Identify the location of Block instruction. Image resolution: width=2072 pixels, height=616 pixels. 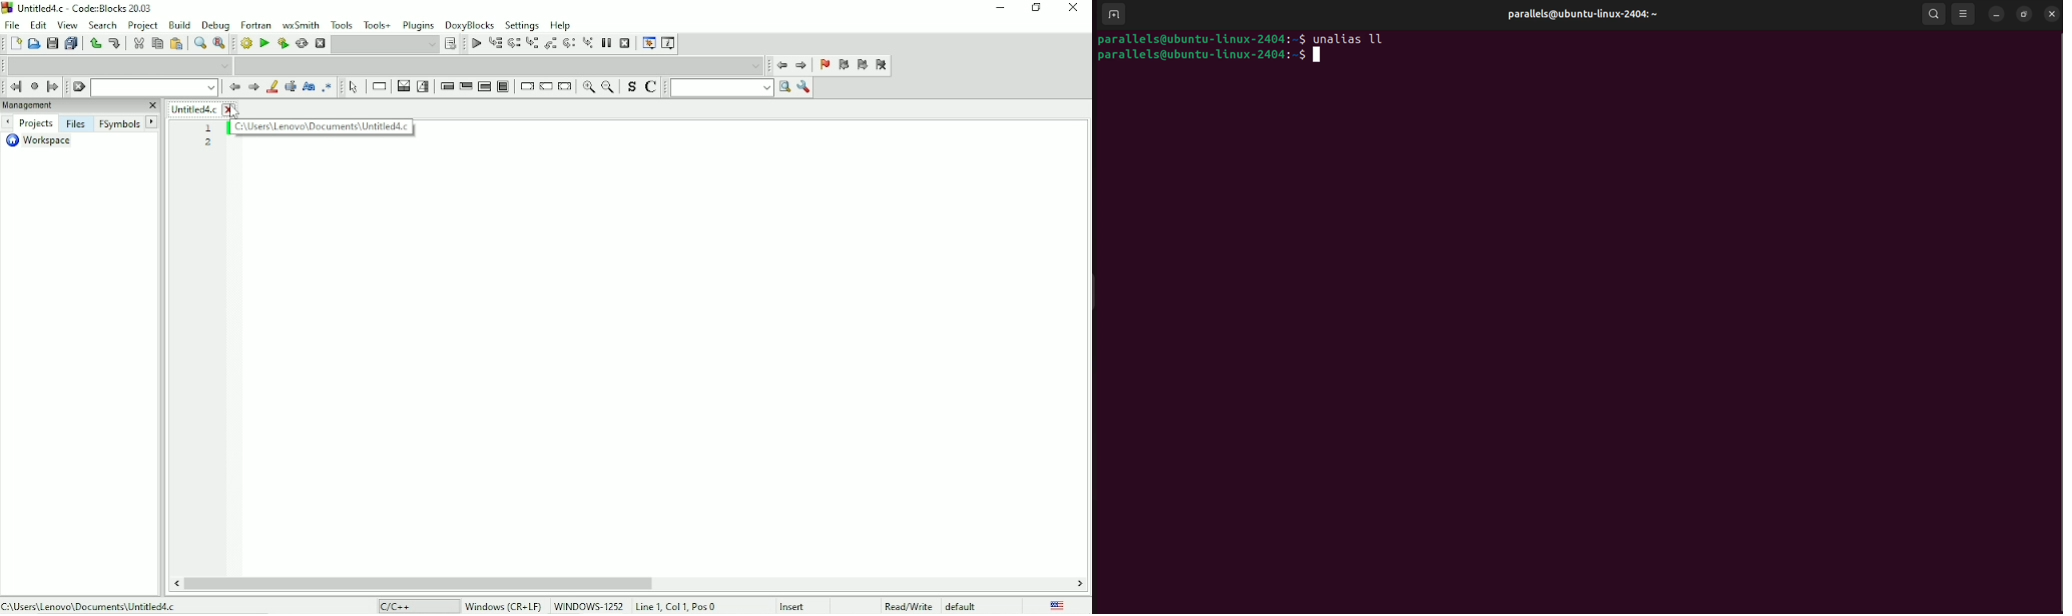
(505, 86).